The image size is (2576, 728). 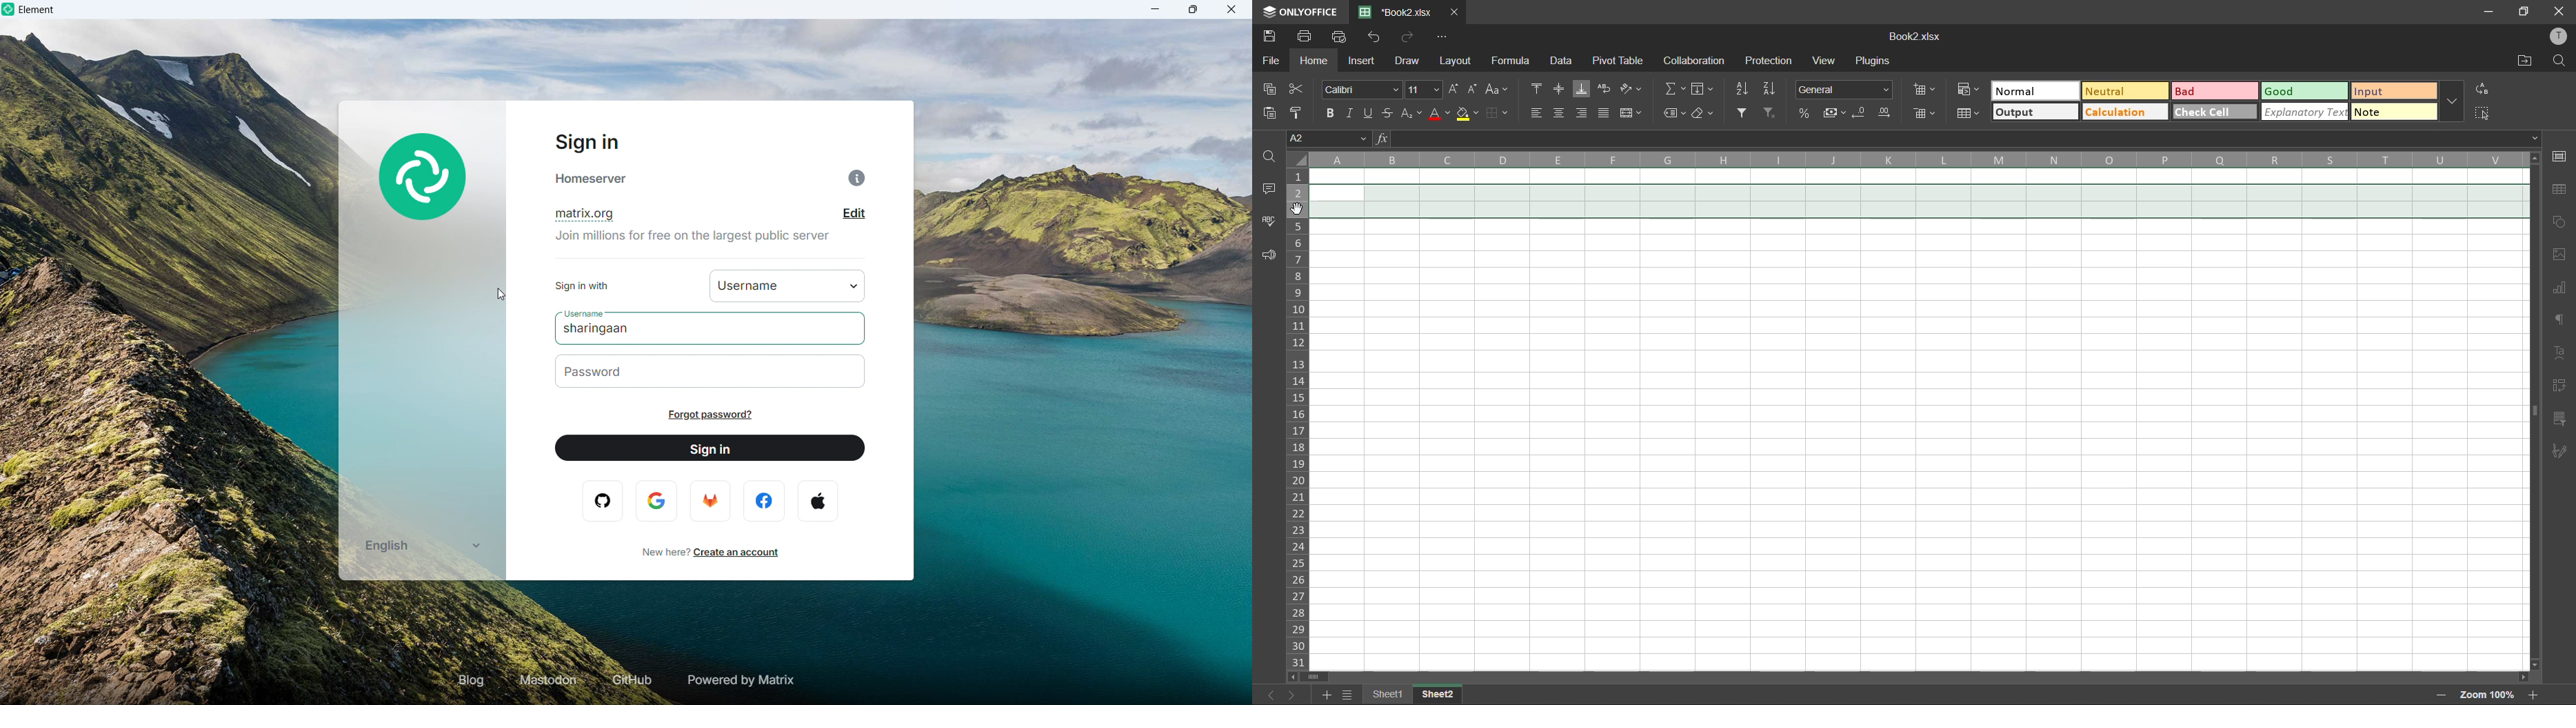 What do you see at coordinates (1704, 113) in the screenshot?
I see `clear` at bounding box center [1704, 113].